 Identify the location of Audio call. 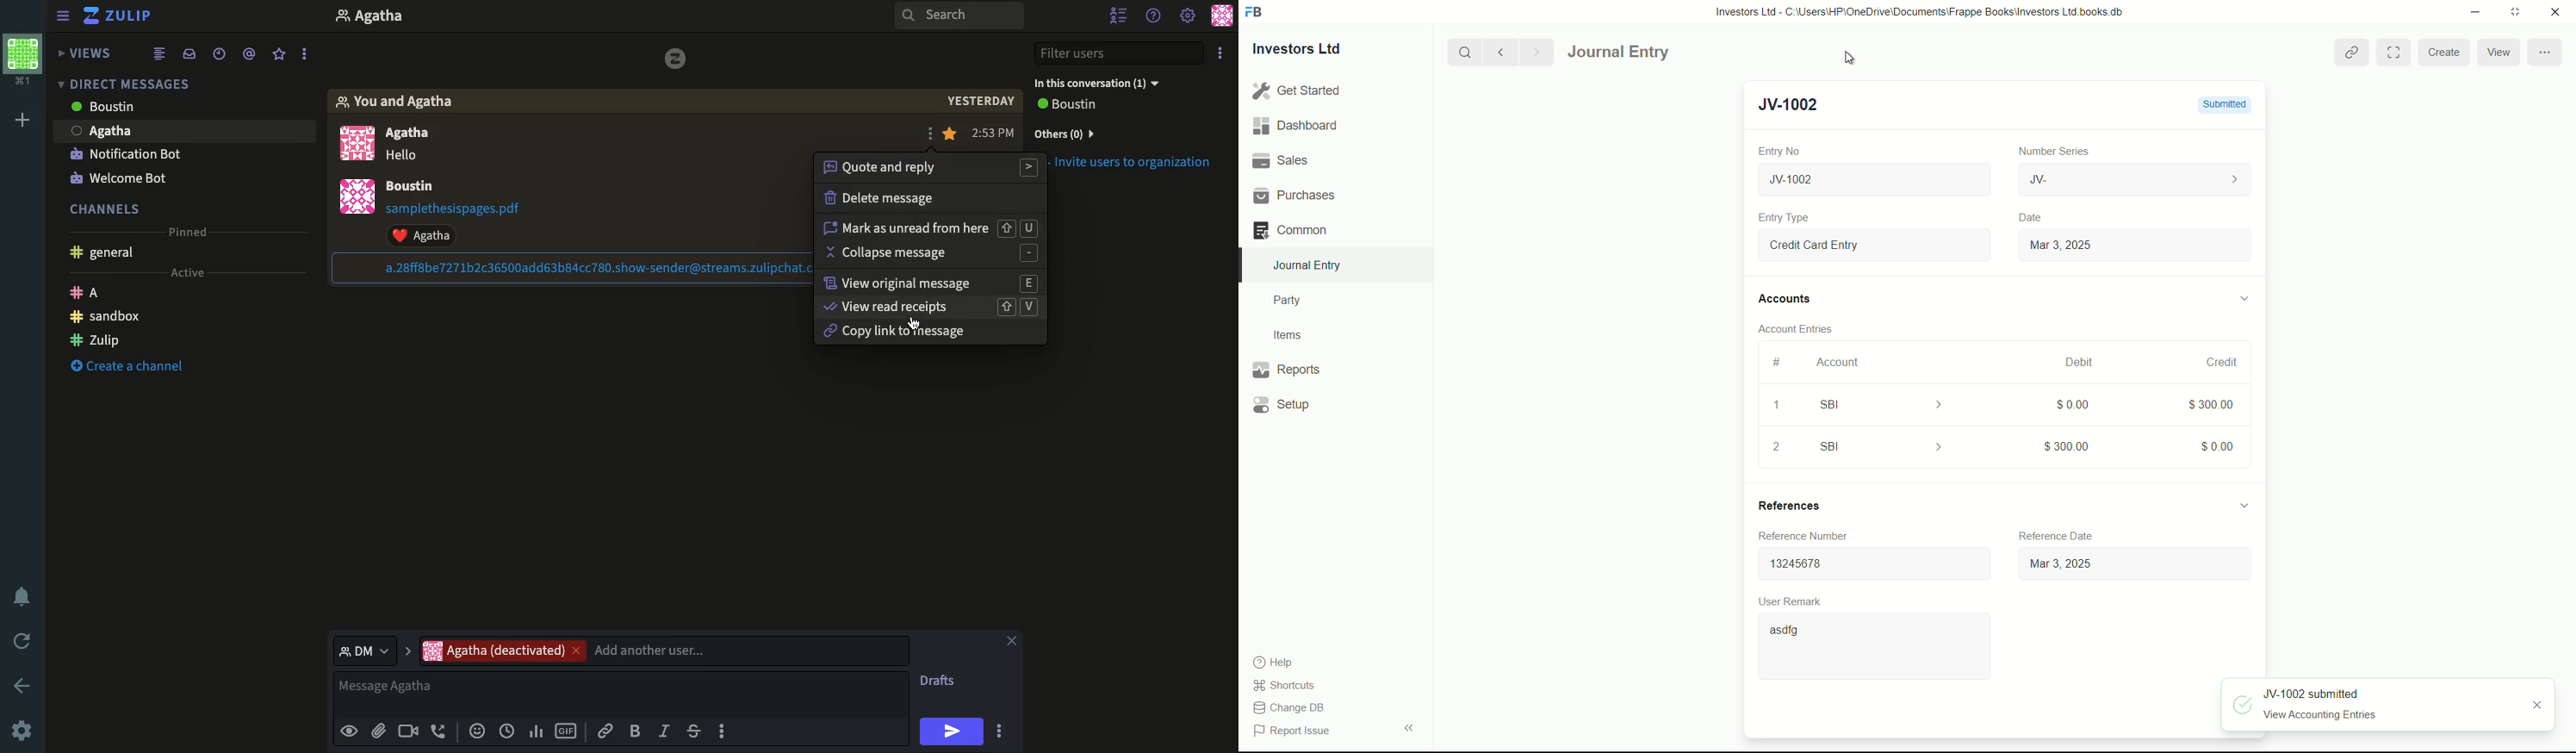
(439, 732).